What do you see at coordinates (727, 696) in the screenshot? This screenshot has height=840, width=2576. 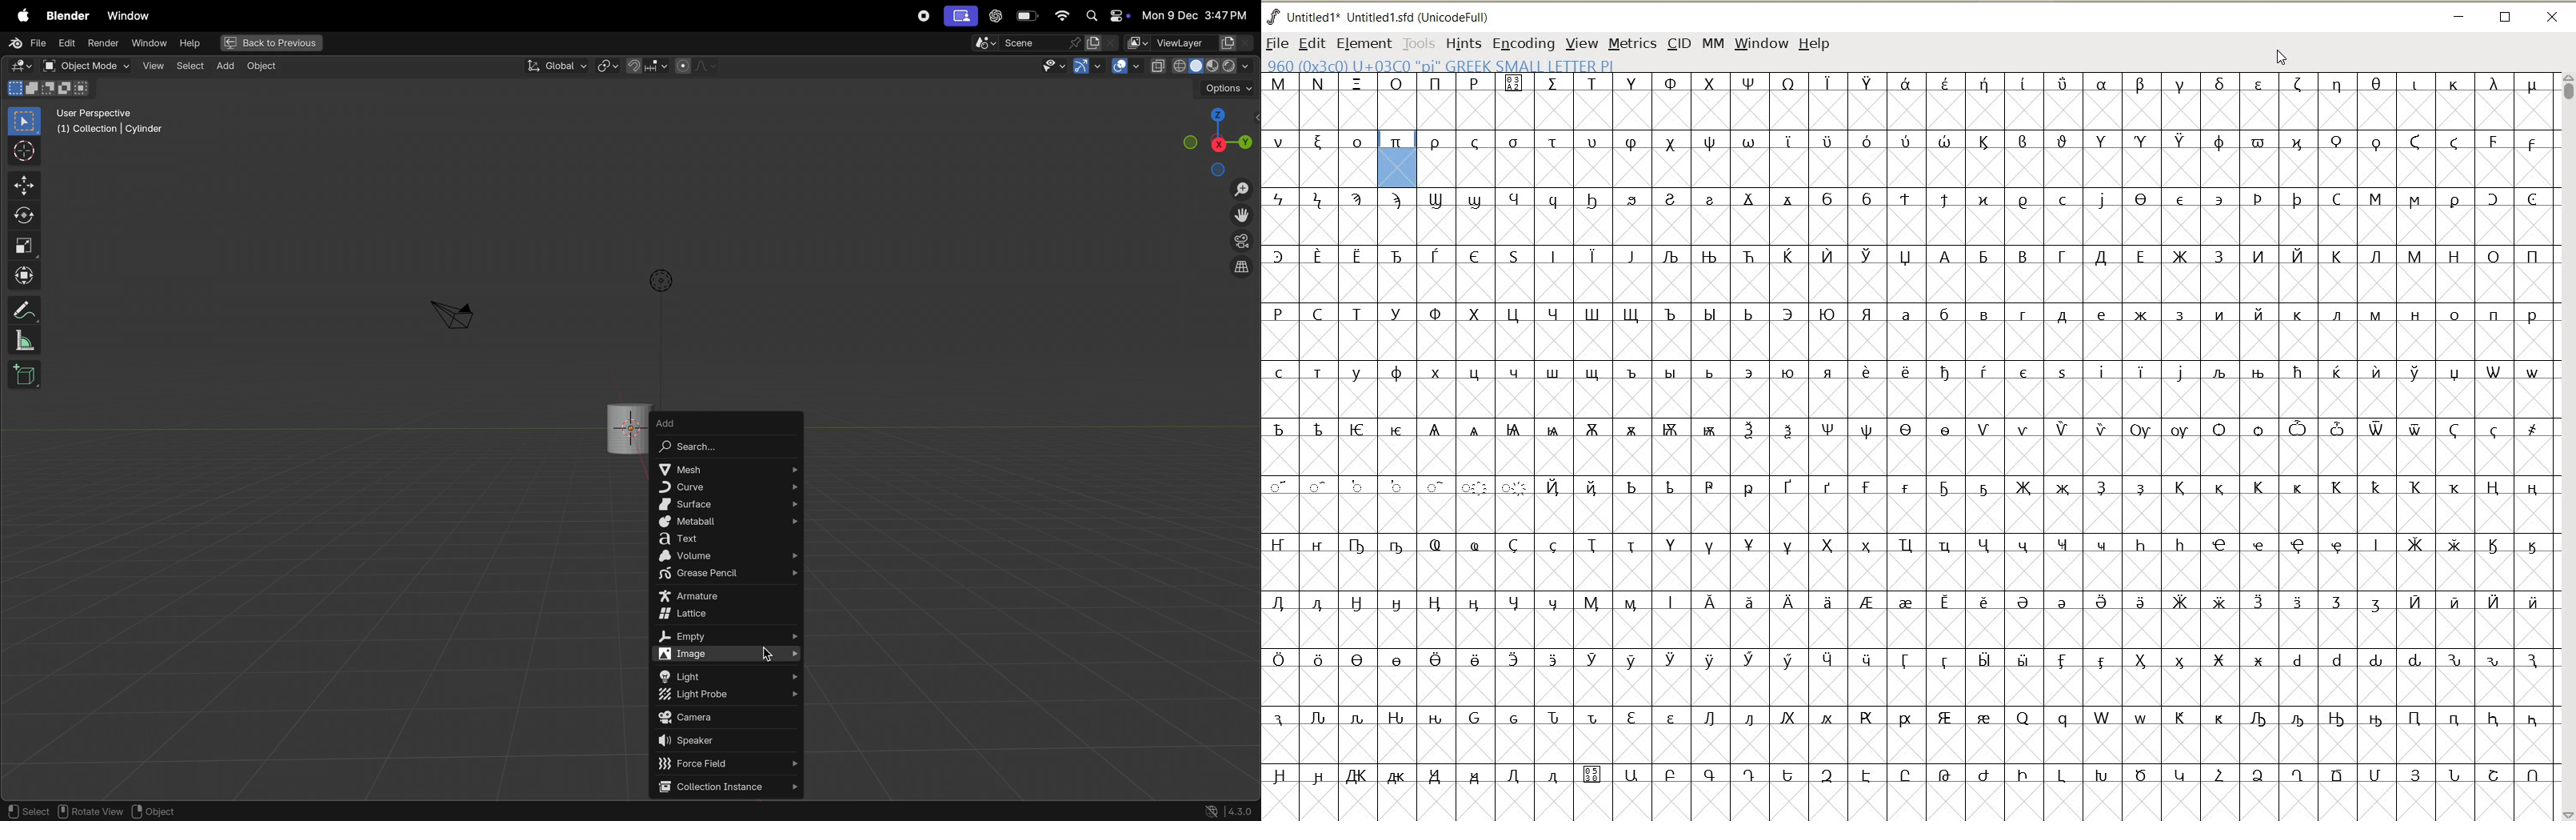 I see `lighy probr` at bounding box center [727, 696].